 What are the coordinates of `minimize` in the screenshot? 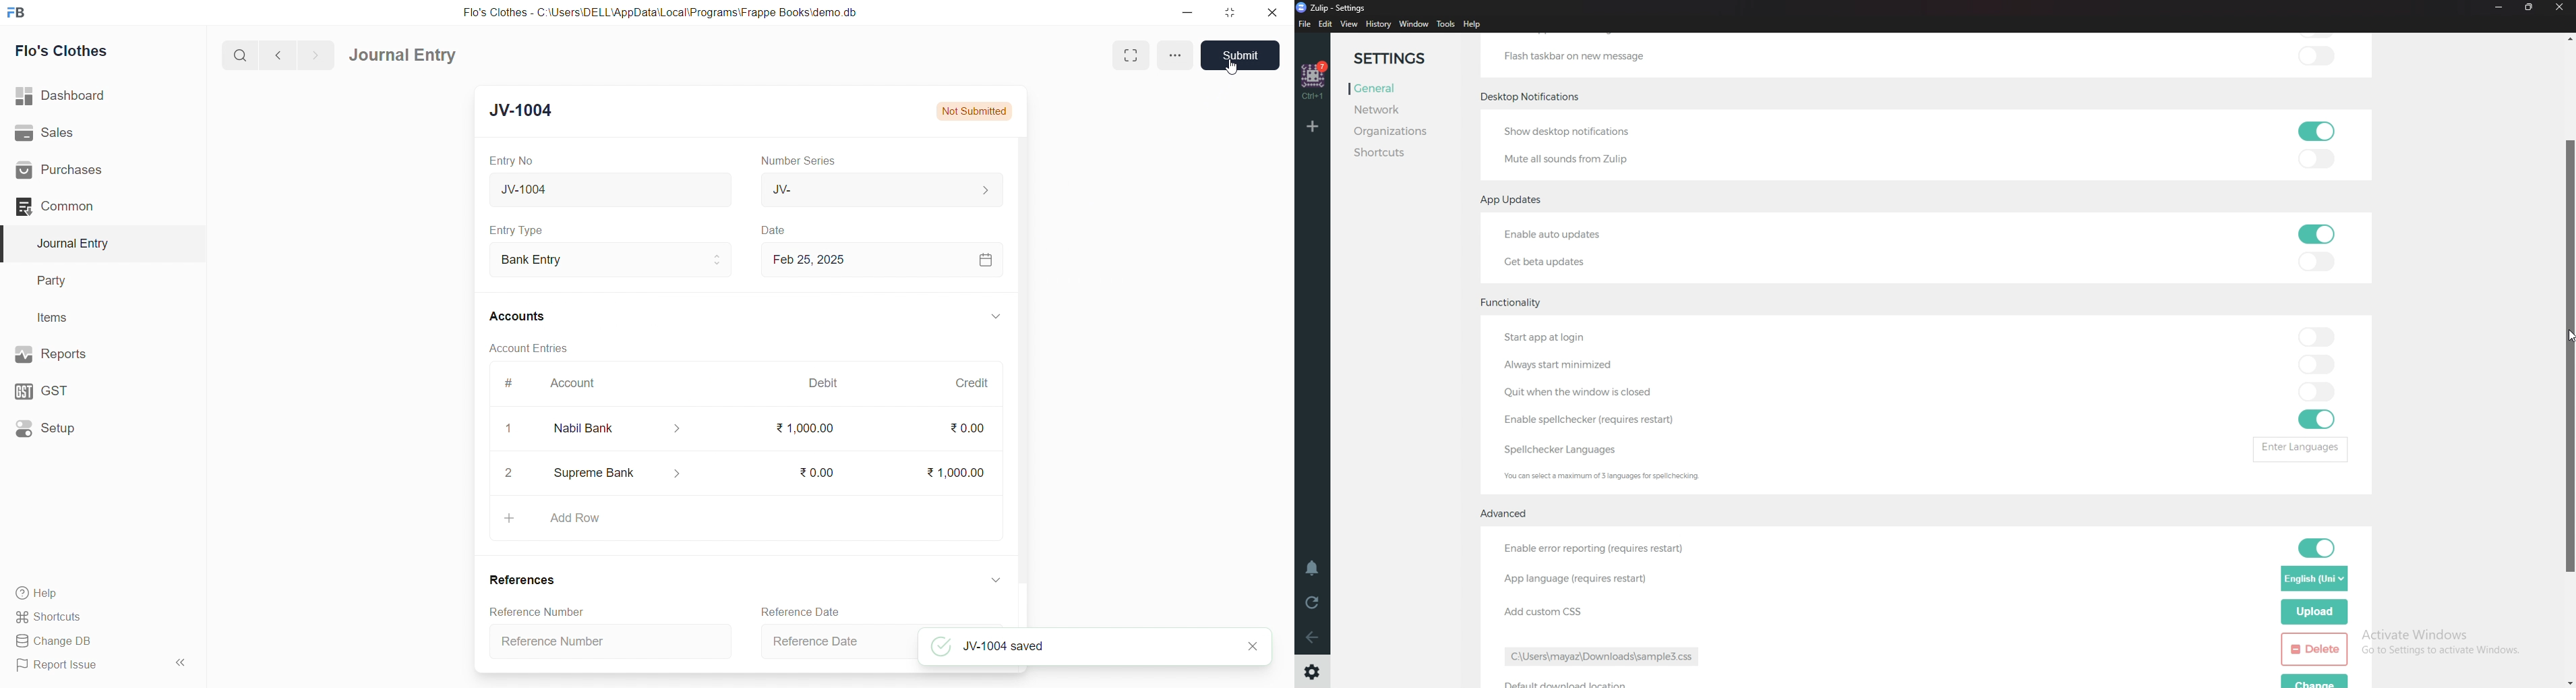 It's located at (1189, 11).